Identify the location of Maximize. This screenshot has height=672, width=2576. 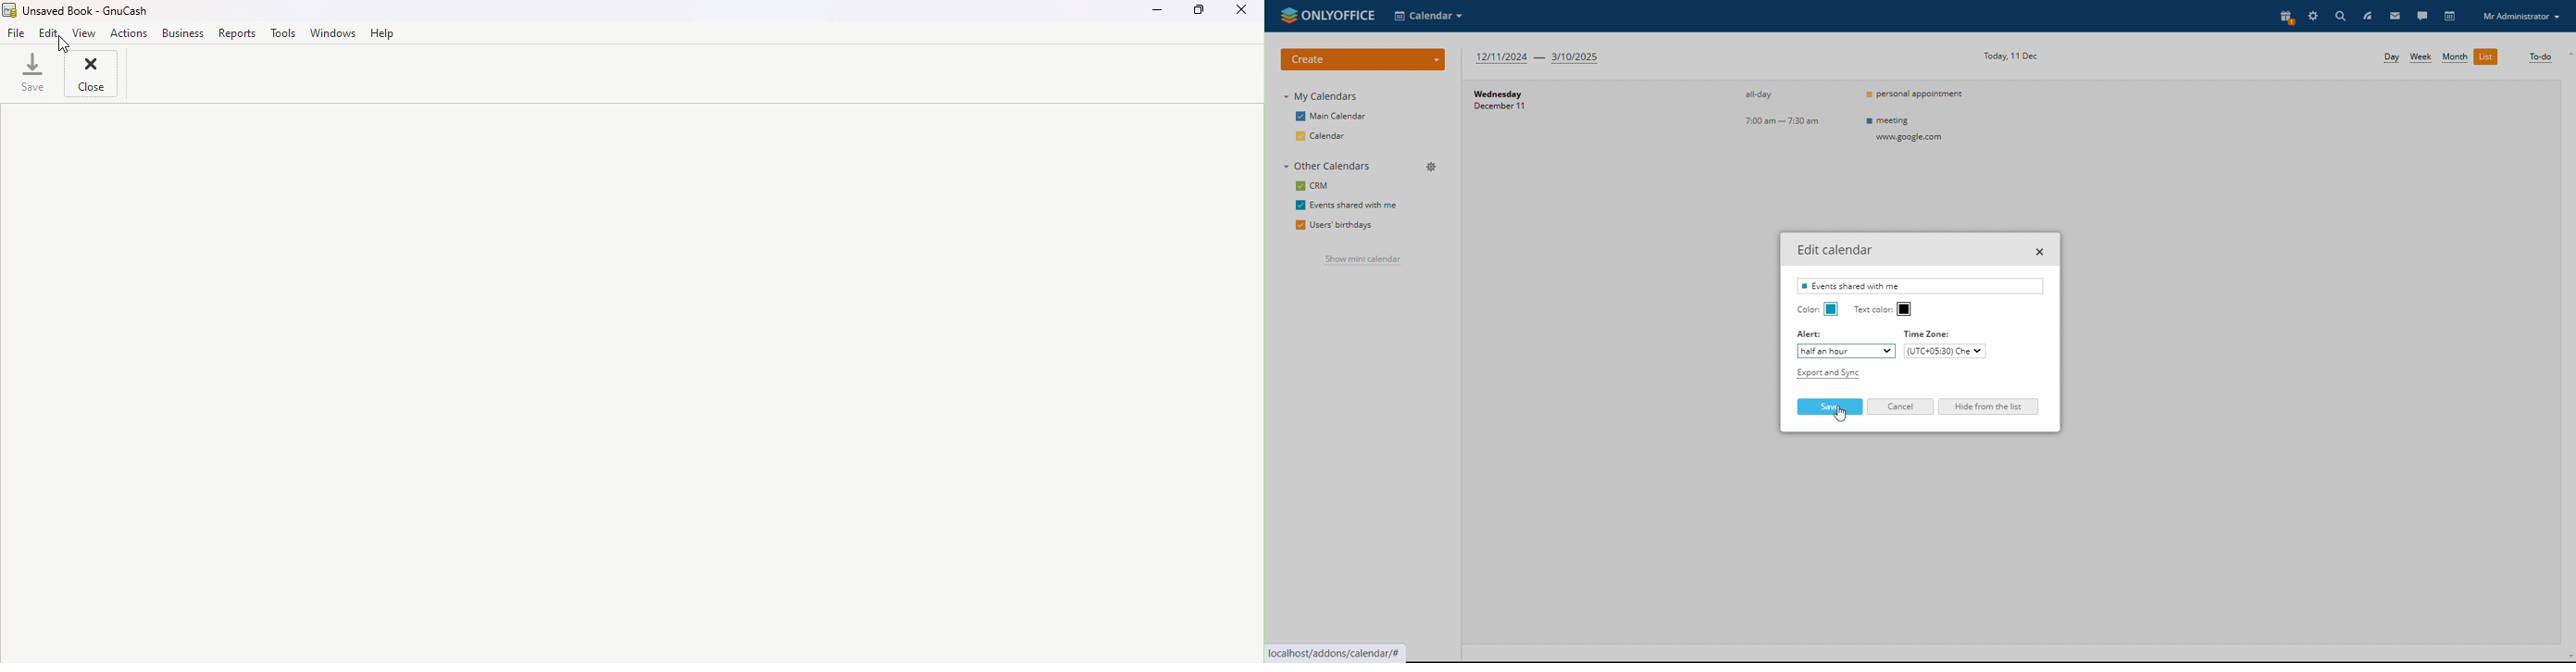
(1196, 15).